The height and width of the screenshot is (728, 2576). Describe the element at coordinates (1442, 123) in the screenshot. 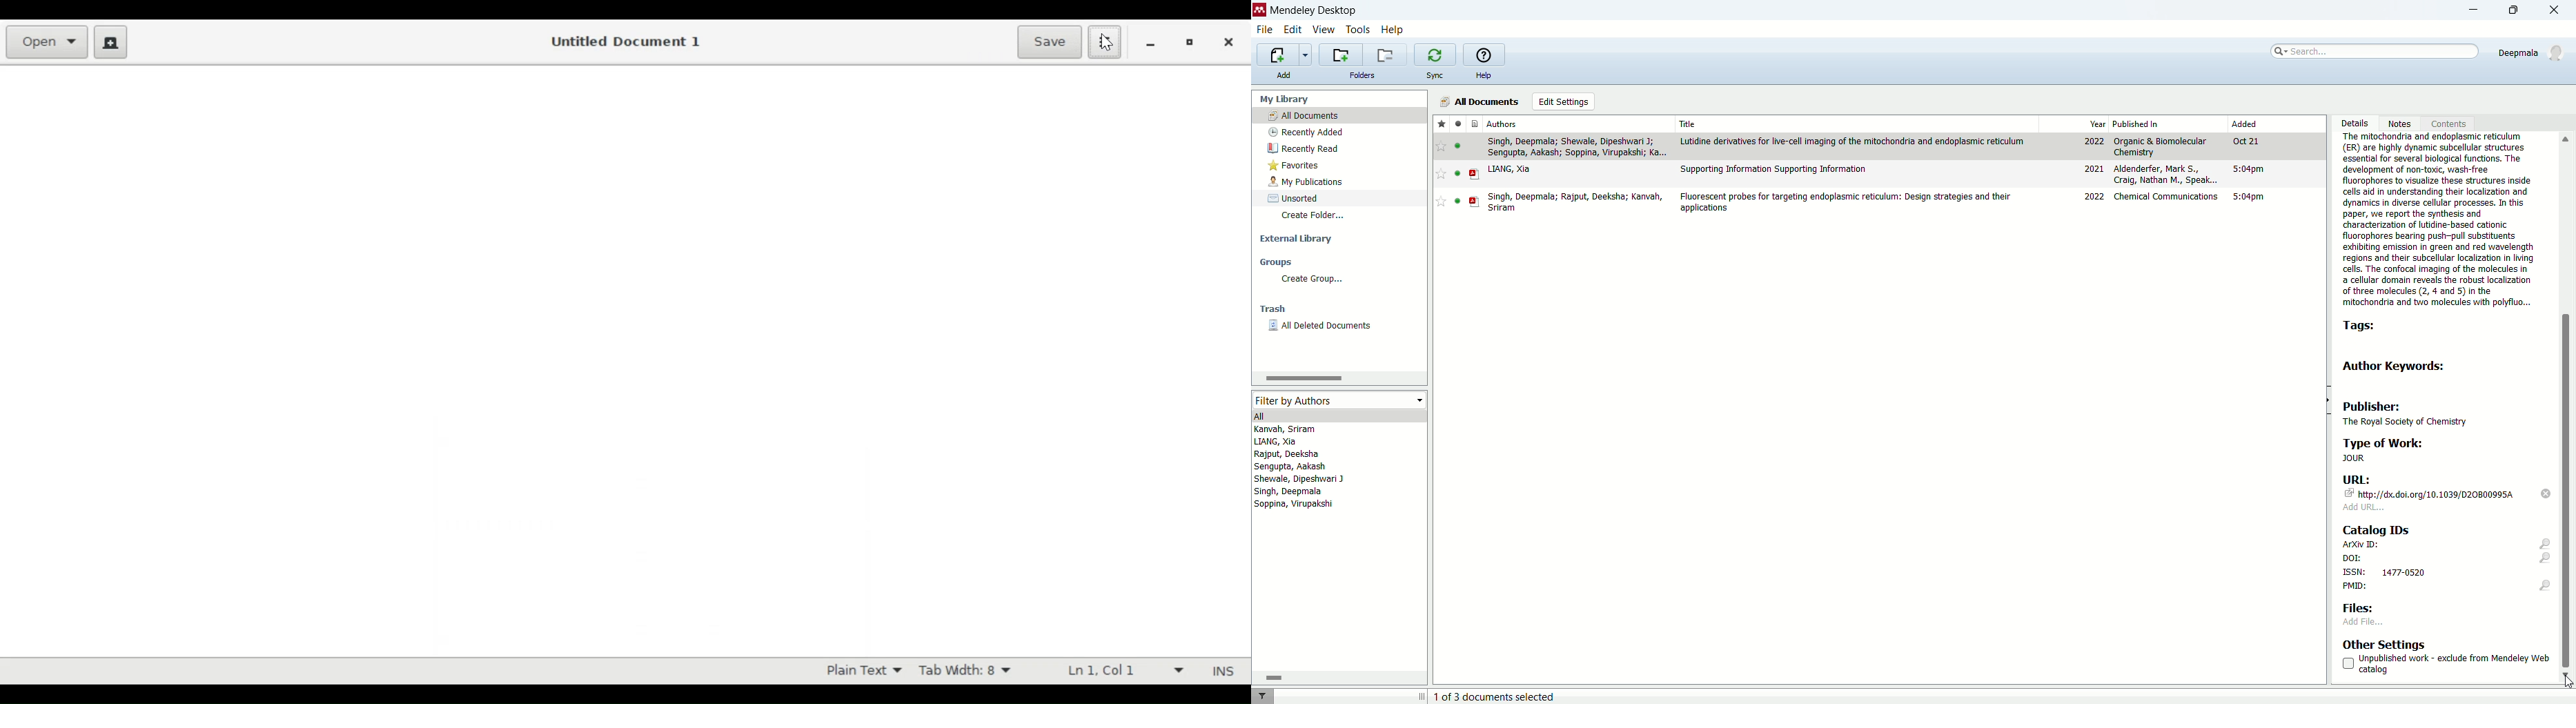

I see `favorites` at that location.